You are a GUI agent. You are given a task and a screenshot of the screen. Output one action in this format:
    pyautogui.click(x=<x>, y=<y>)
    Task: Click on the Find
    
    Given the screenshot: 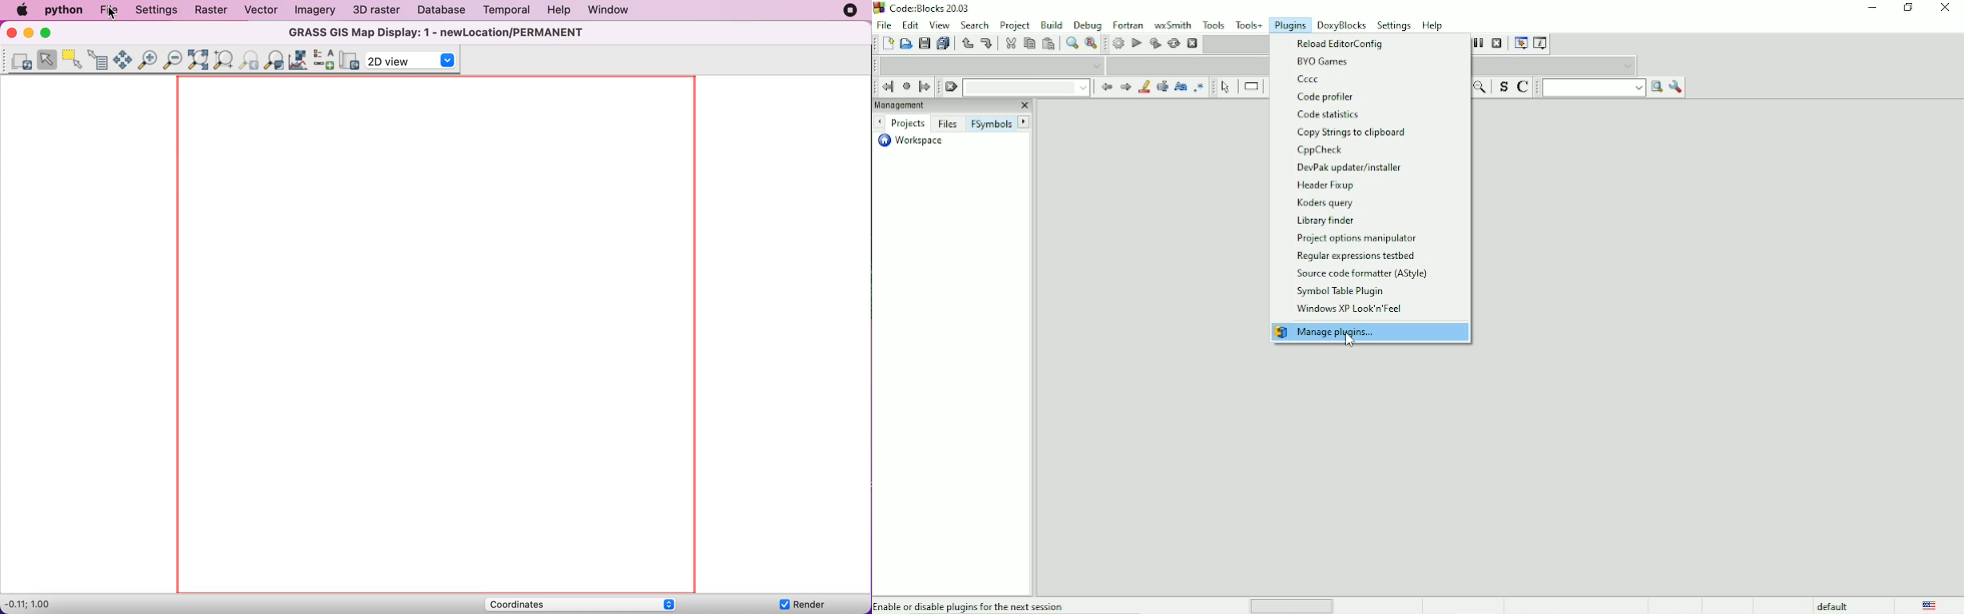 What is the action you would take?
    pyautogui.click(x=1071, y=43)
    